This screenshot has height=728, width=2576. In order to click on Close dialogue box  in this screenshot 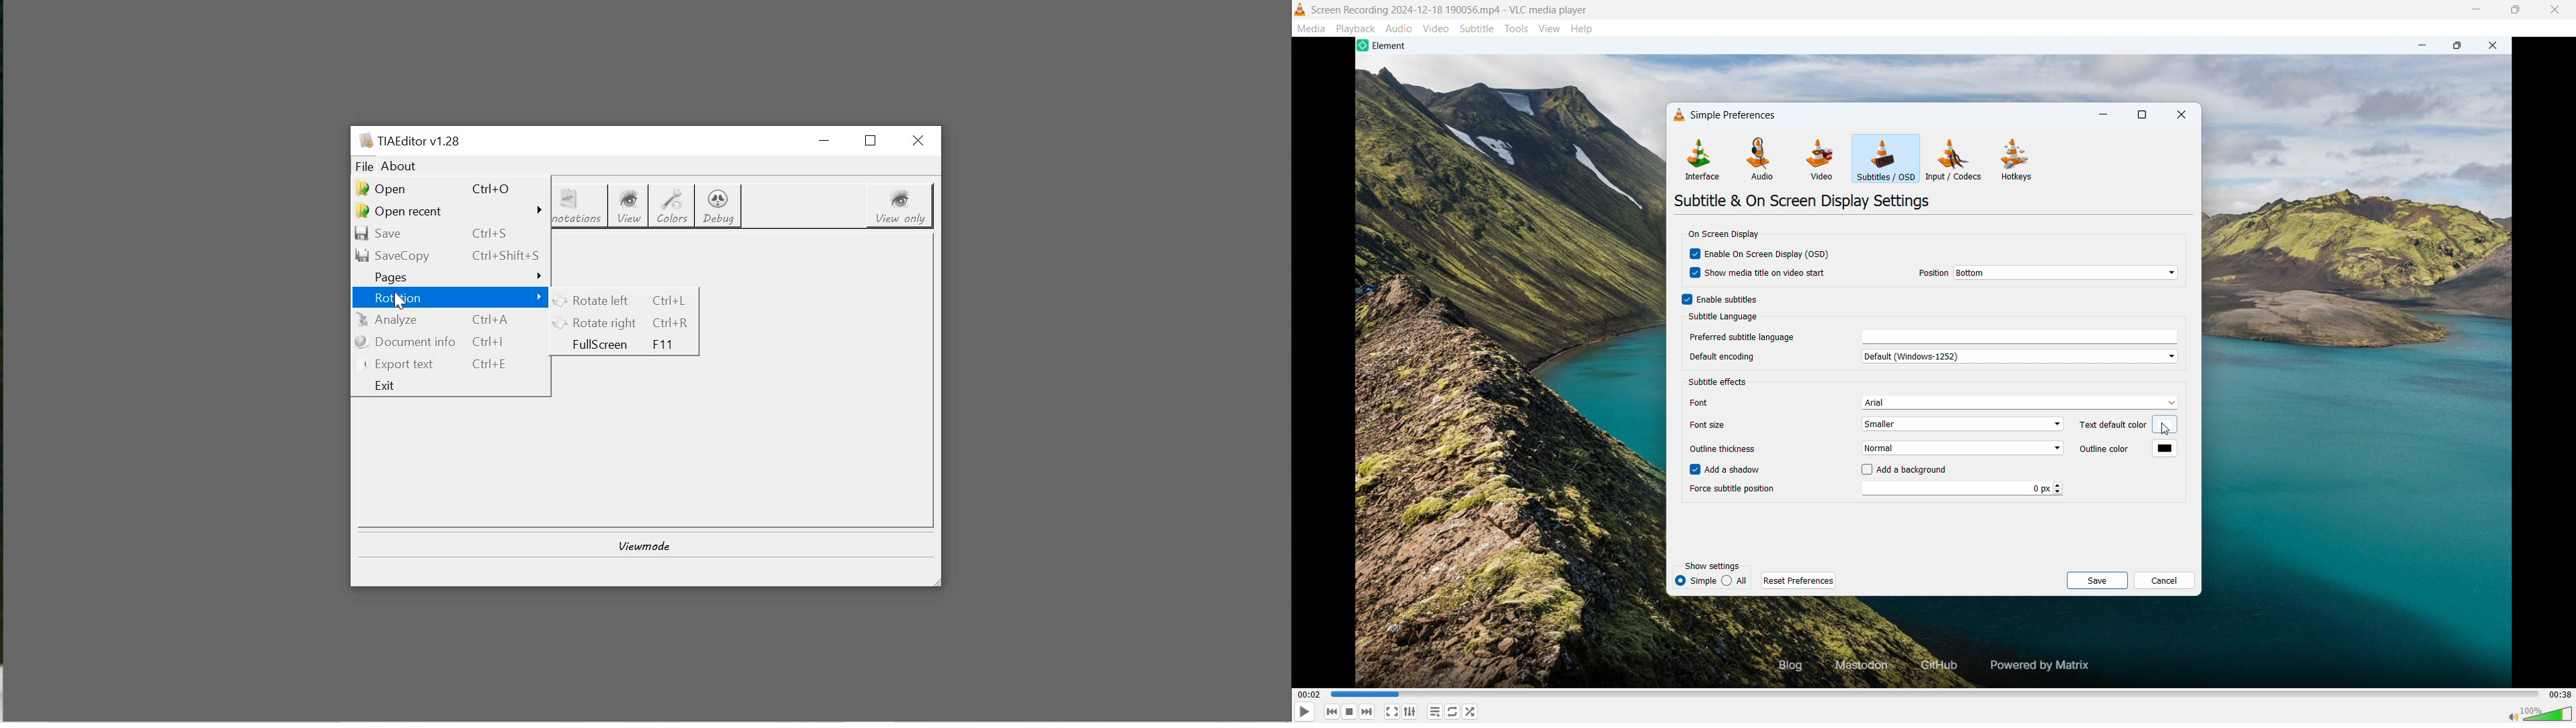, I will do `click(2182, 114)`.